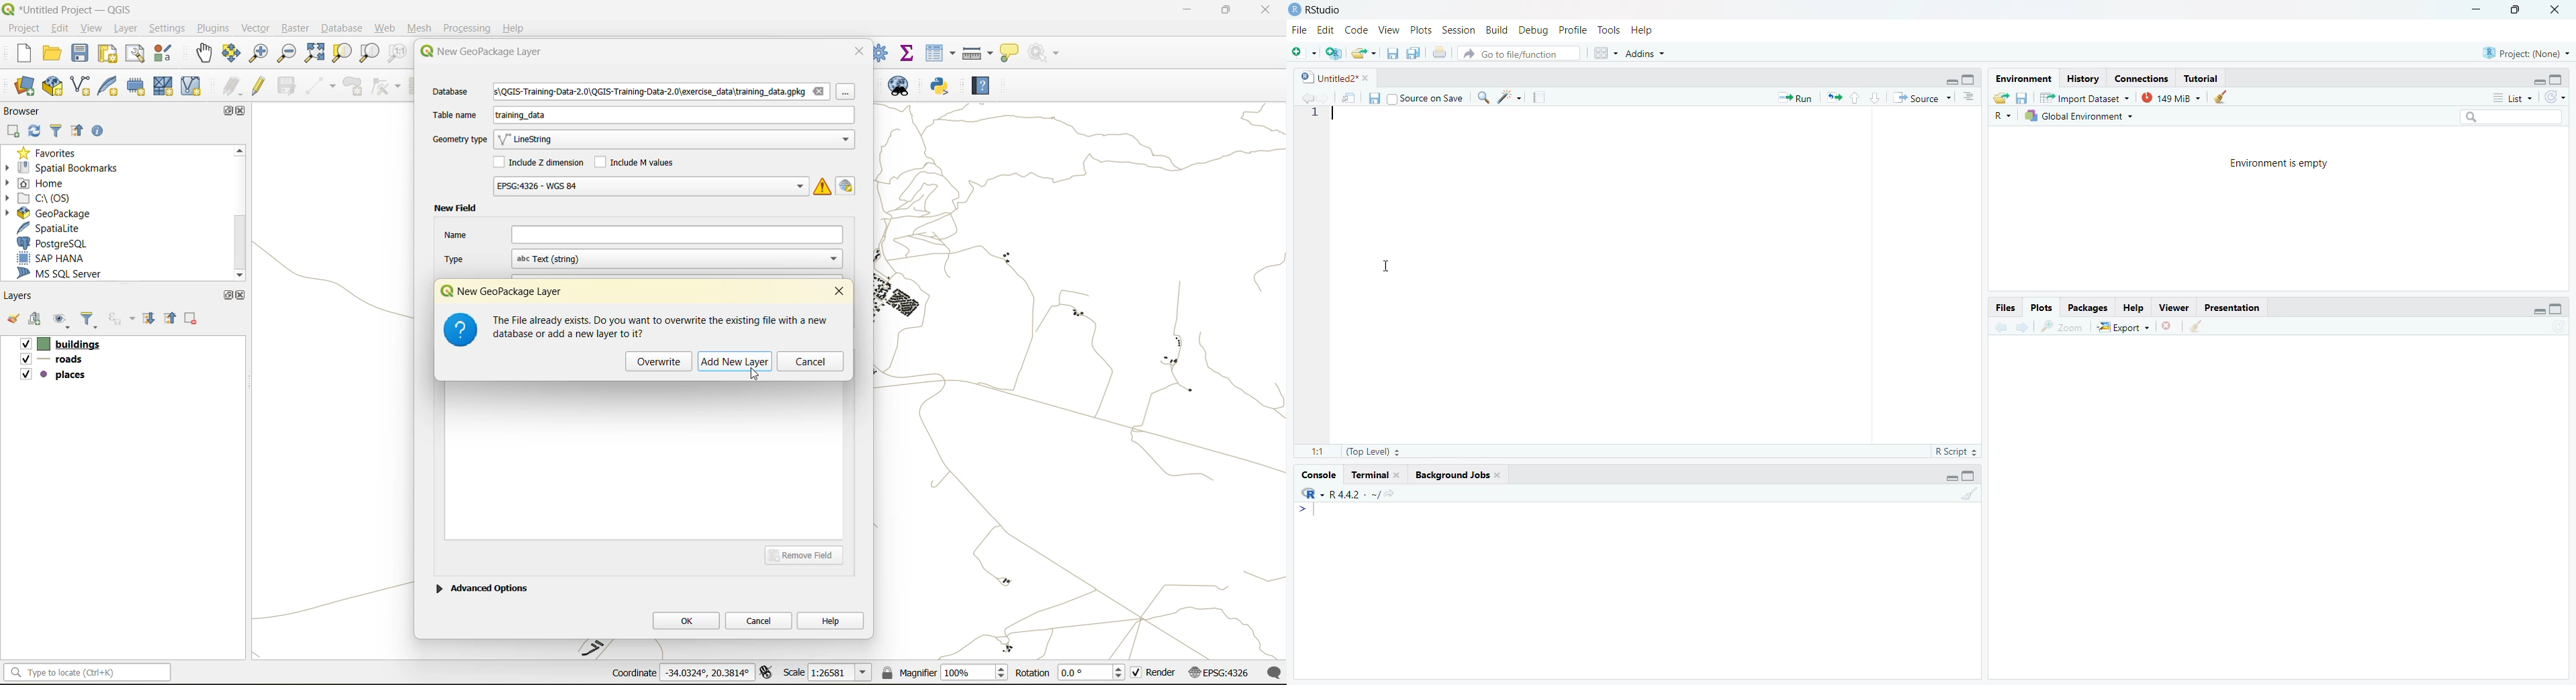  What do you see at coordinates (62, 243) in the screenshot?
I see `postgresql` at bounding box center [62, 243].